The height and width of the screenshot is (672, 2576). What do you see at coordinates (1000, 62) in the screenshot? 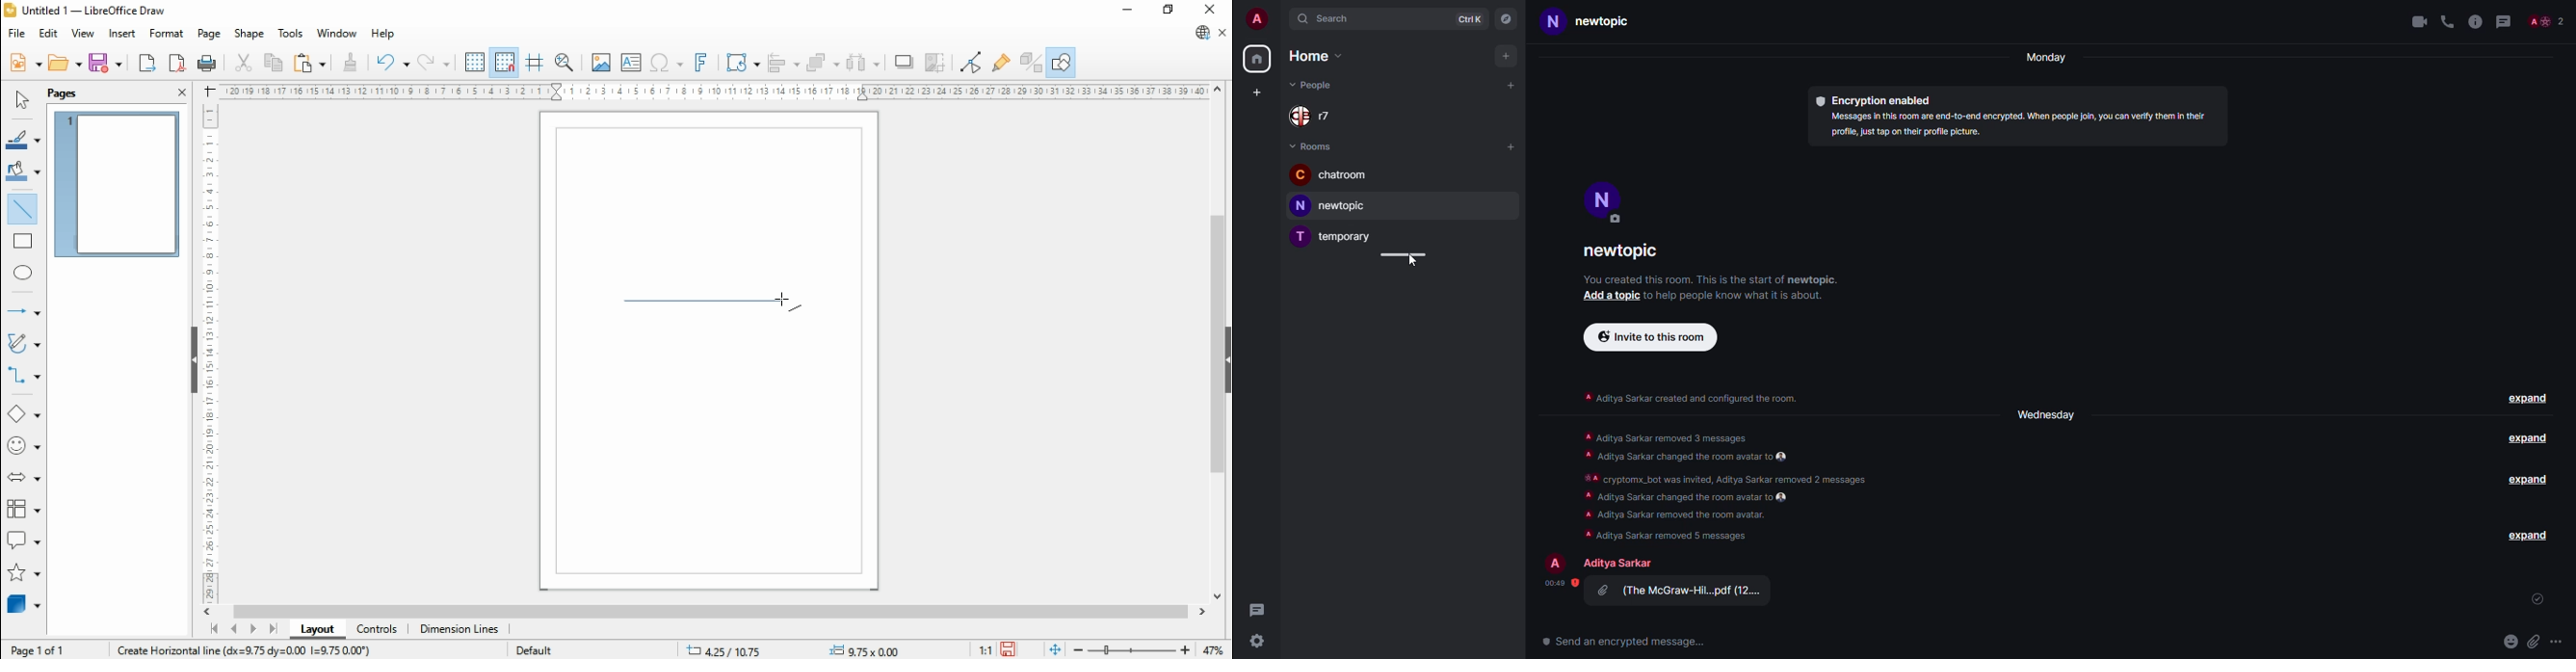
I see `show glue point functions` at bounding box center [1000, 62].